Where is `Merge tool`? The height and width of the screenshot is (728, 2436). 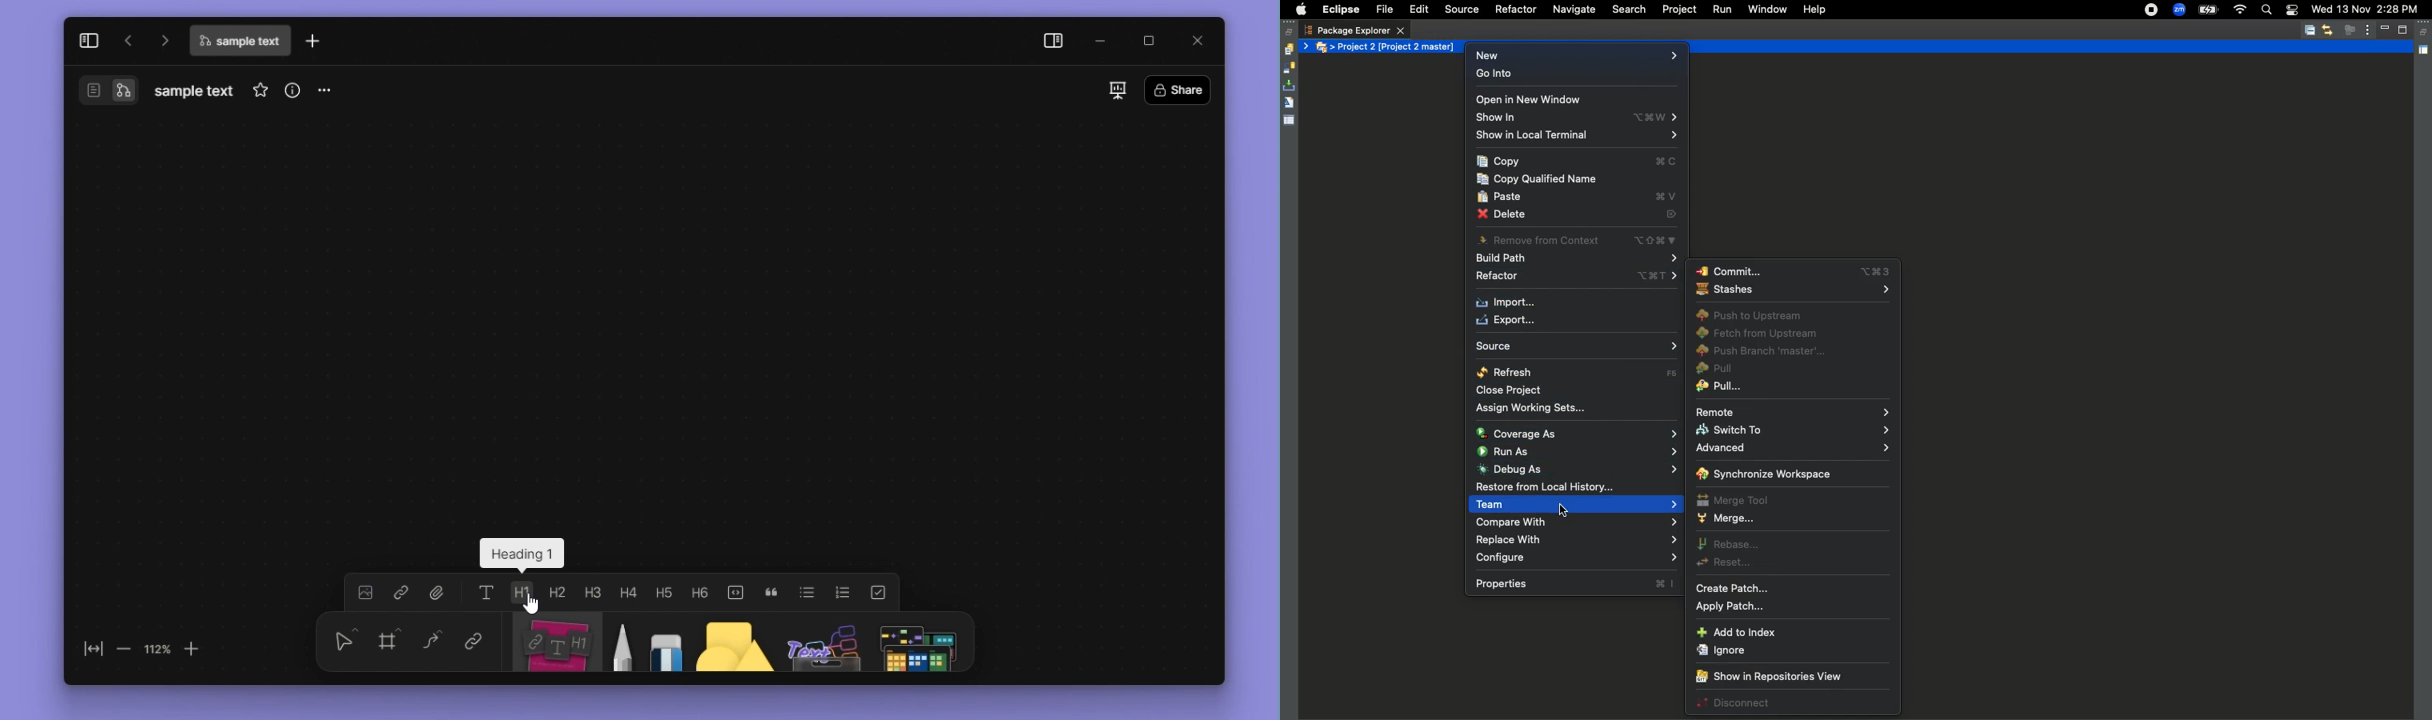
Merge tool is located at coordinates (1734, 499).